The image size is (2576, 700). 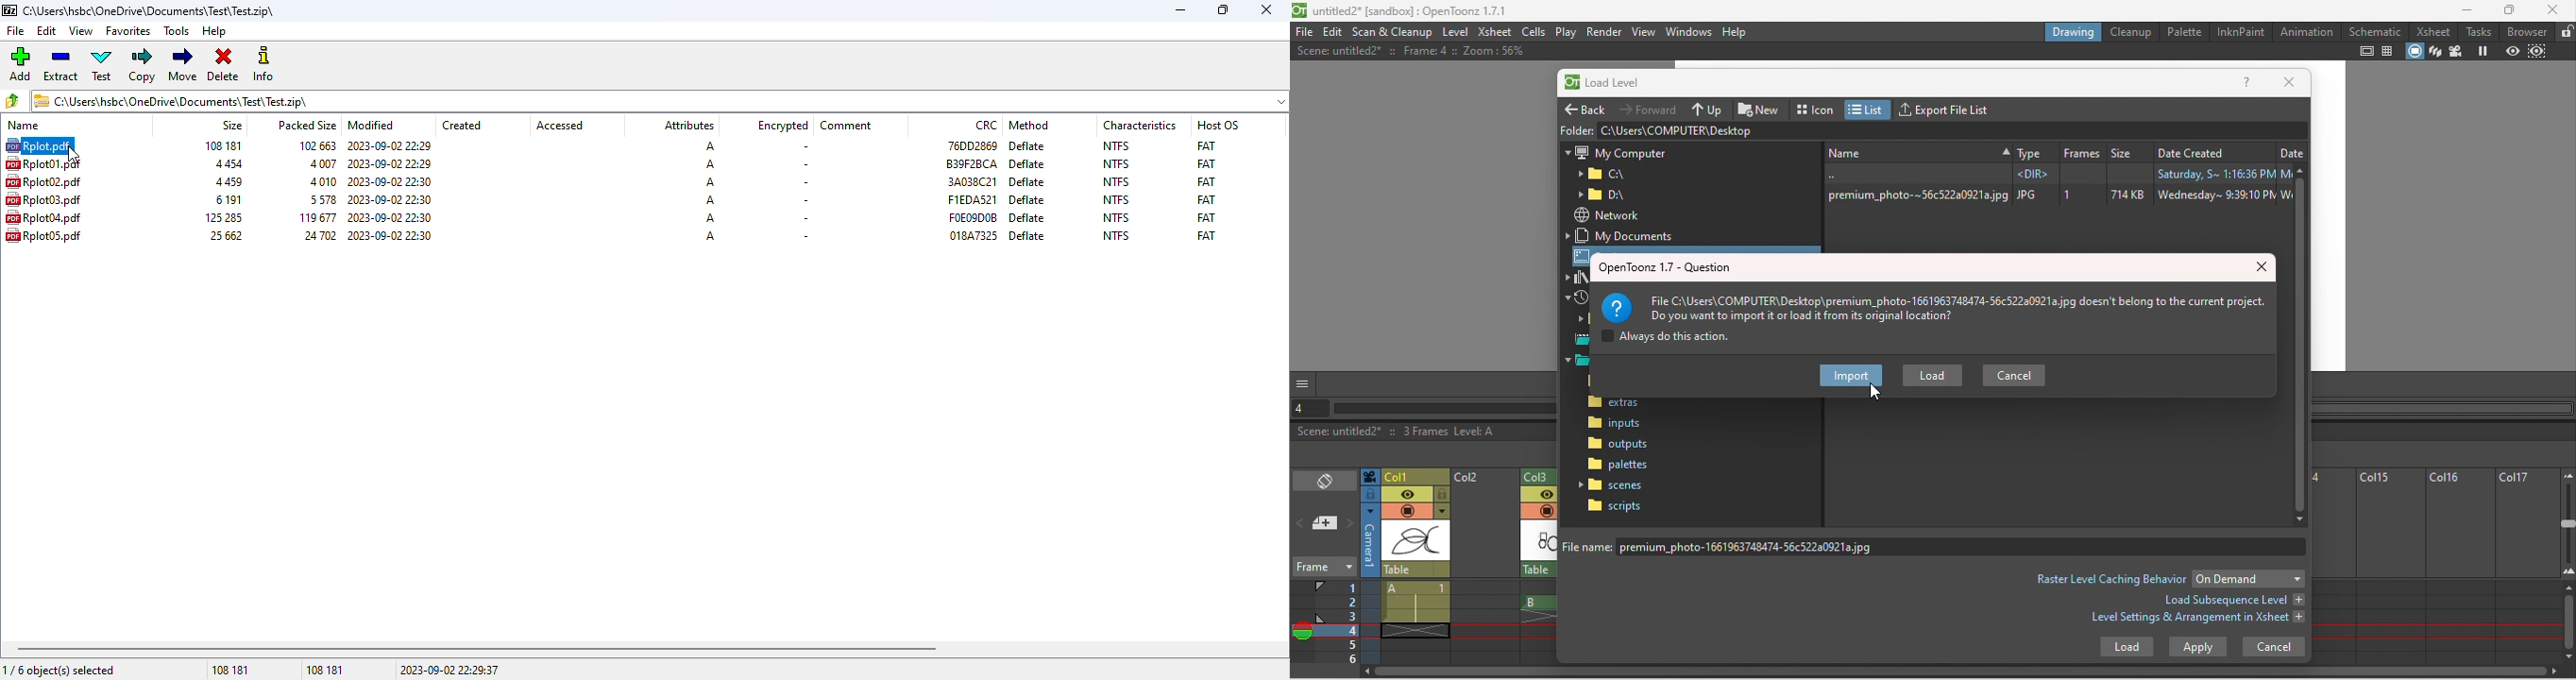 What do you see at coordinates (1179, 10) in the screenshot?
I see `minimize` at bounding box center [1179, 10].